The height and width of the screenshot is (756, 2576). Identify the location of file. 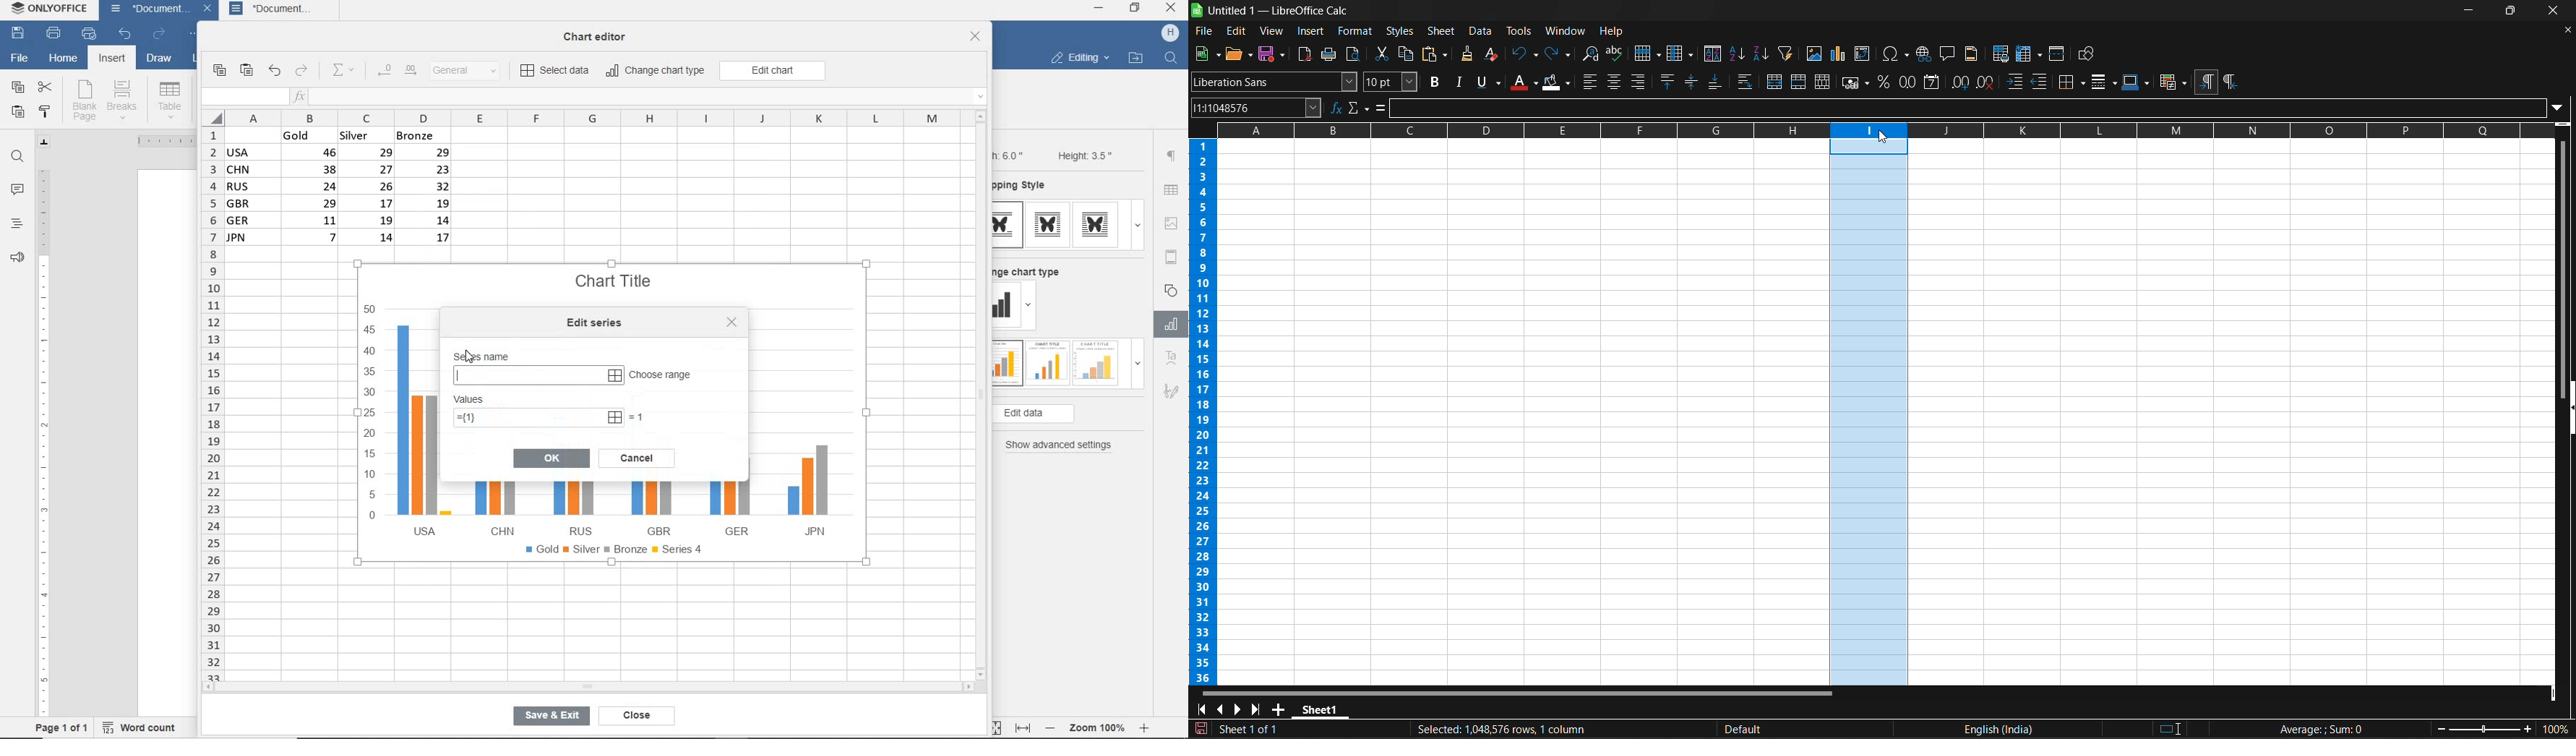
(1205, 32).